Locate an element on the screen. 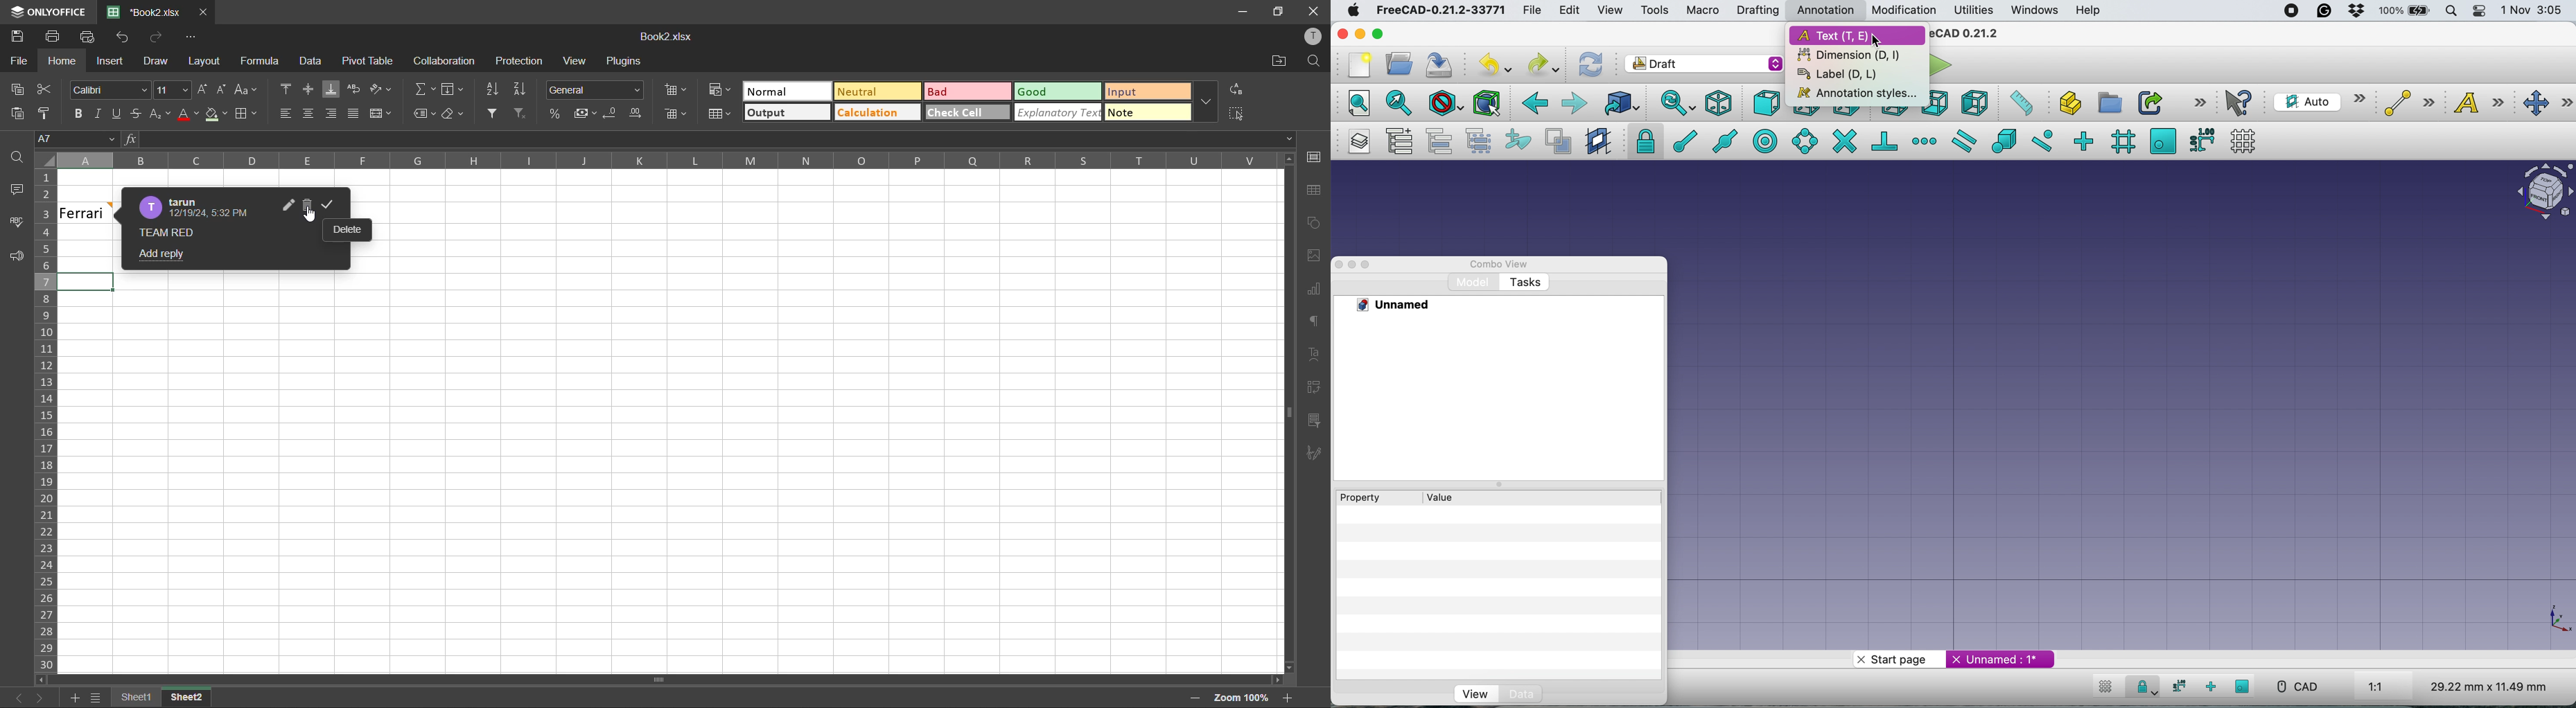  dimensions is located at coordinates (2486, 686).